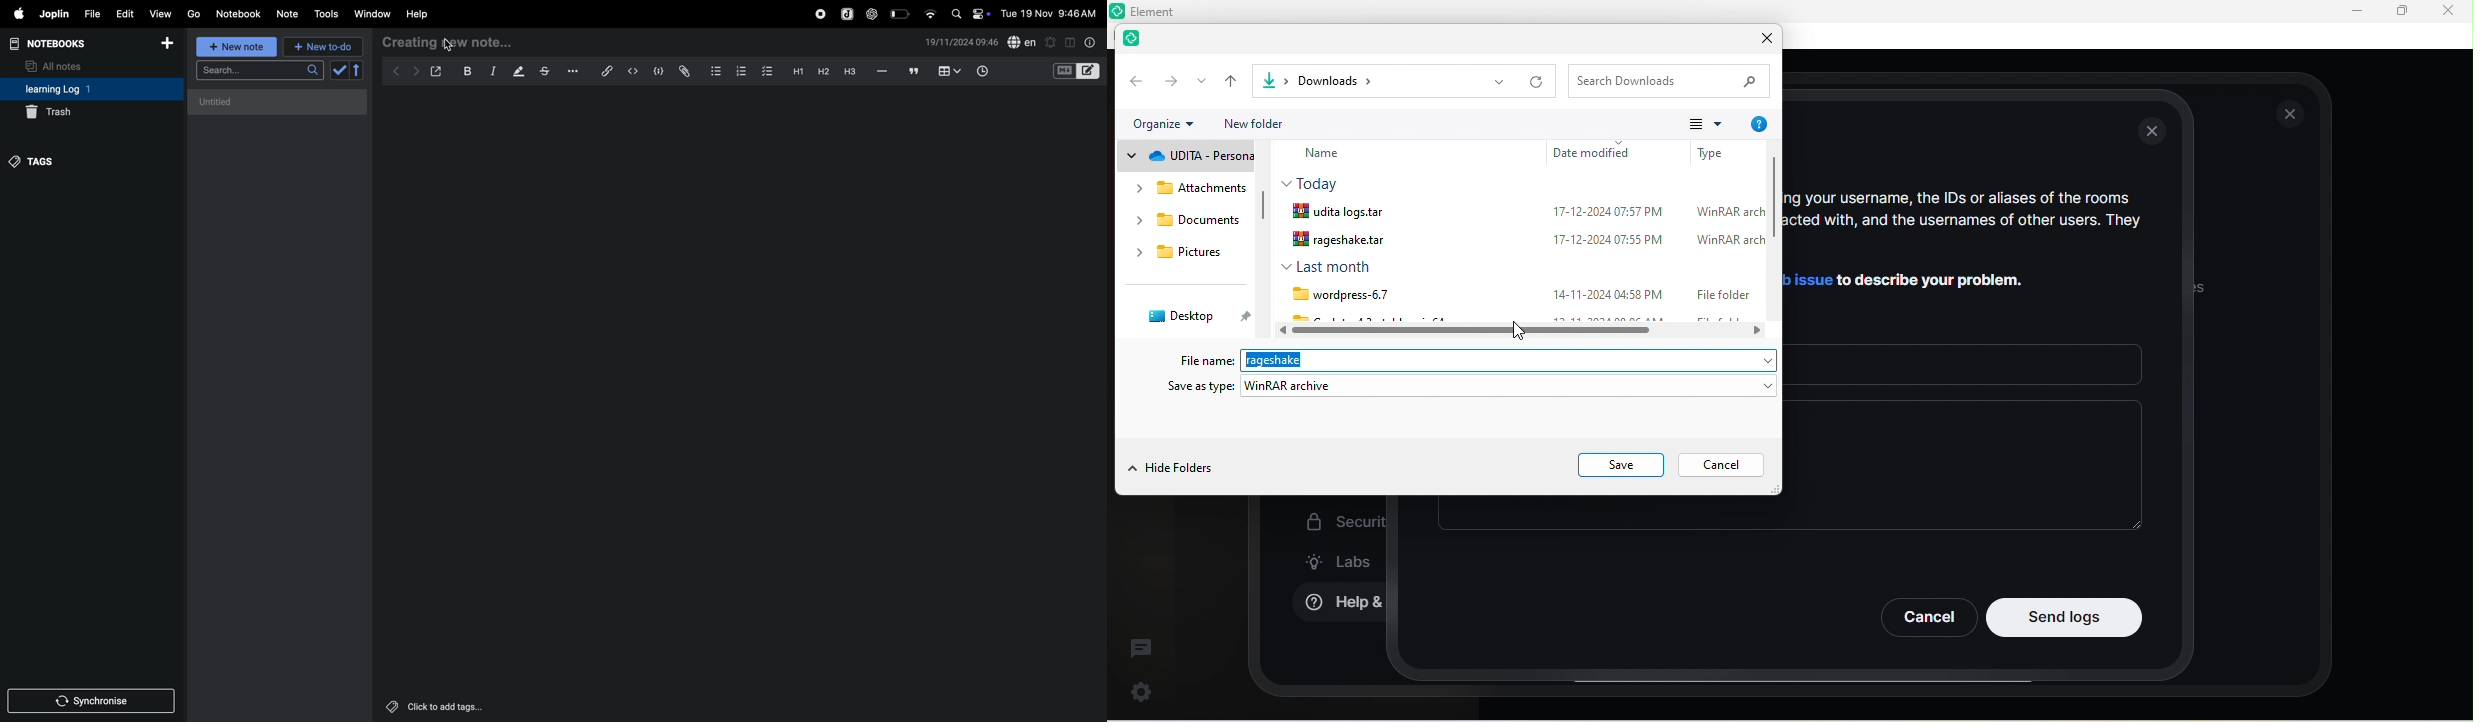 The width and height of the screenshot is (2492, 728). Describe the element at coordinates (633, 71) in the screenshot. I see `insert code` at that location.